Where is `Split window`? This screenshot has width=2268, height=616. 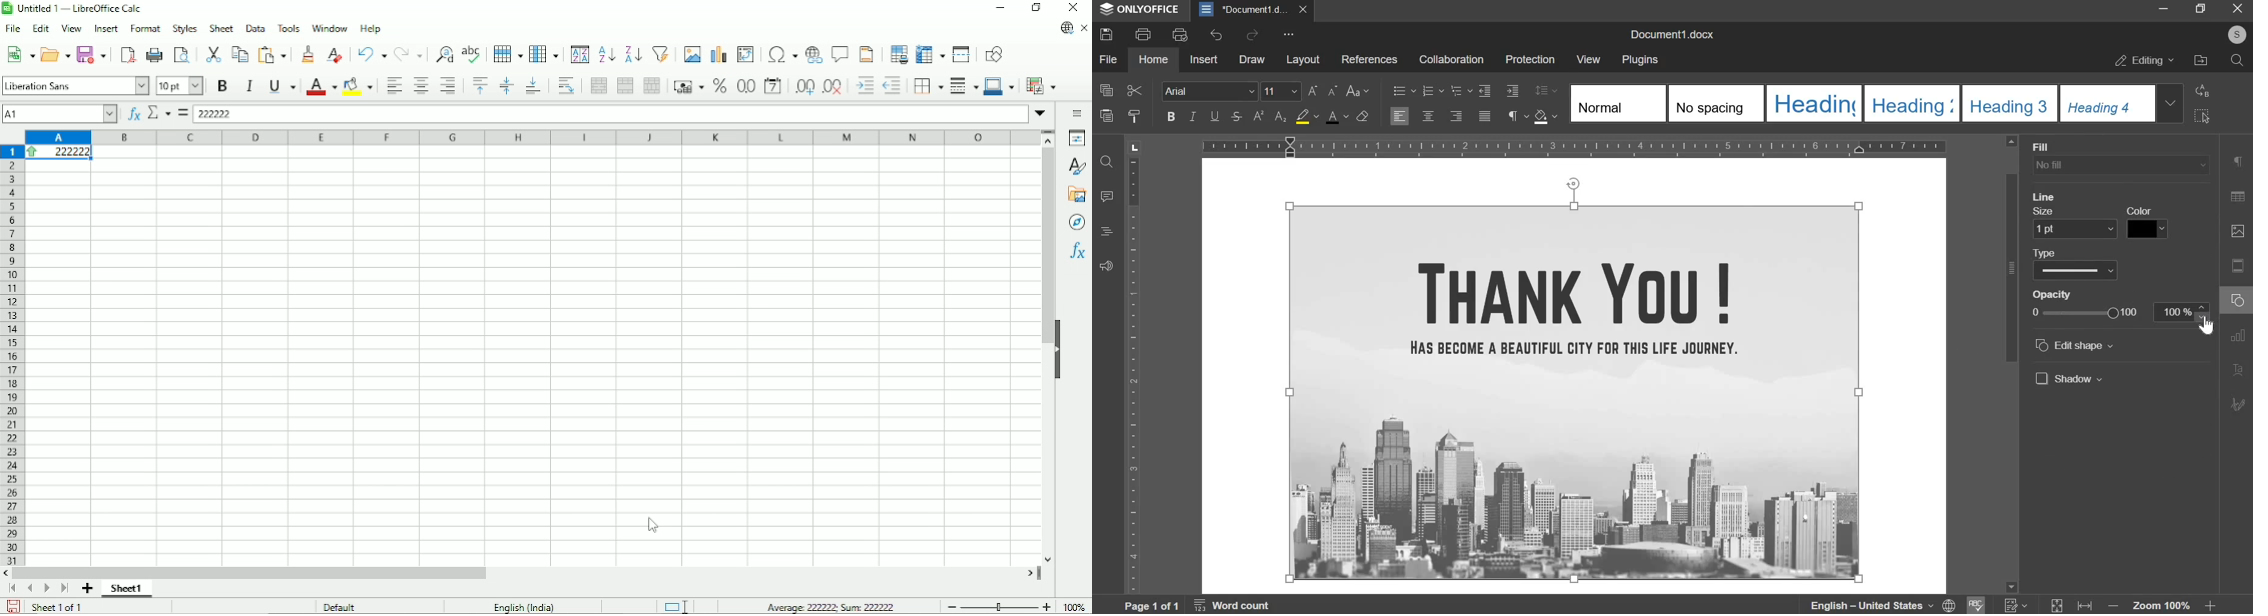
Split window is located at coordinates (961, 54).